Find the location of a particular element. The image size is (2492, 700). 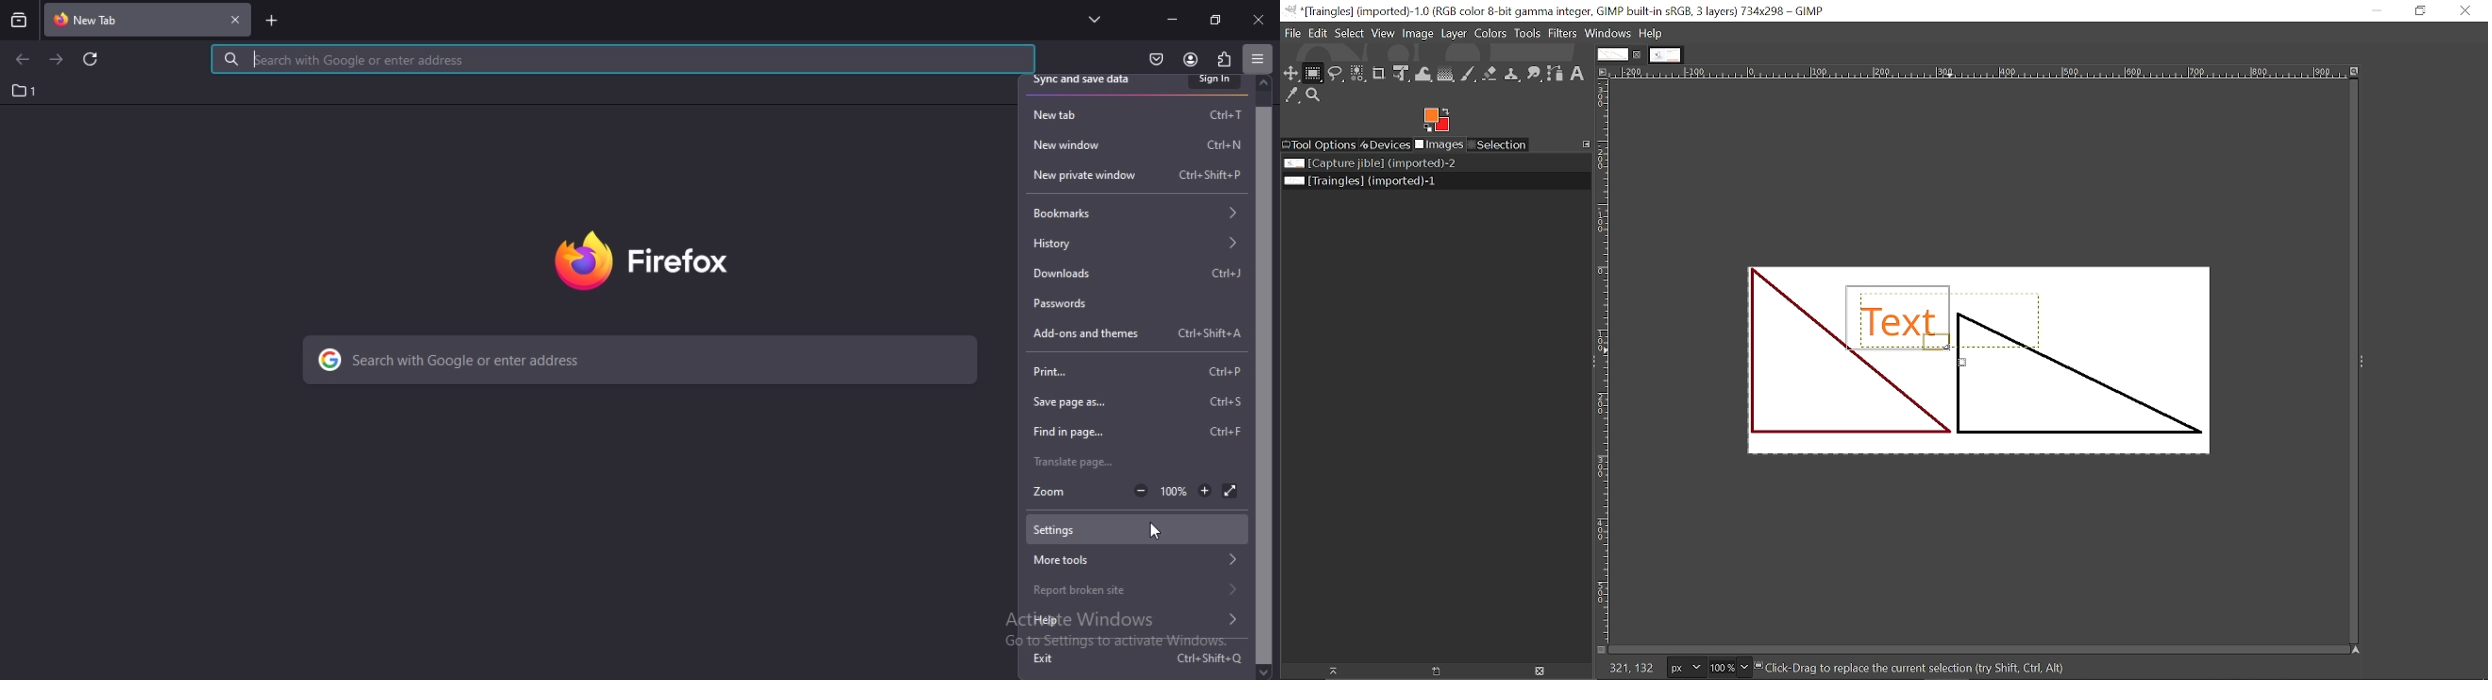

save to pocket is located at coordinates (1153, 57).